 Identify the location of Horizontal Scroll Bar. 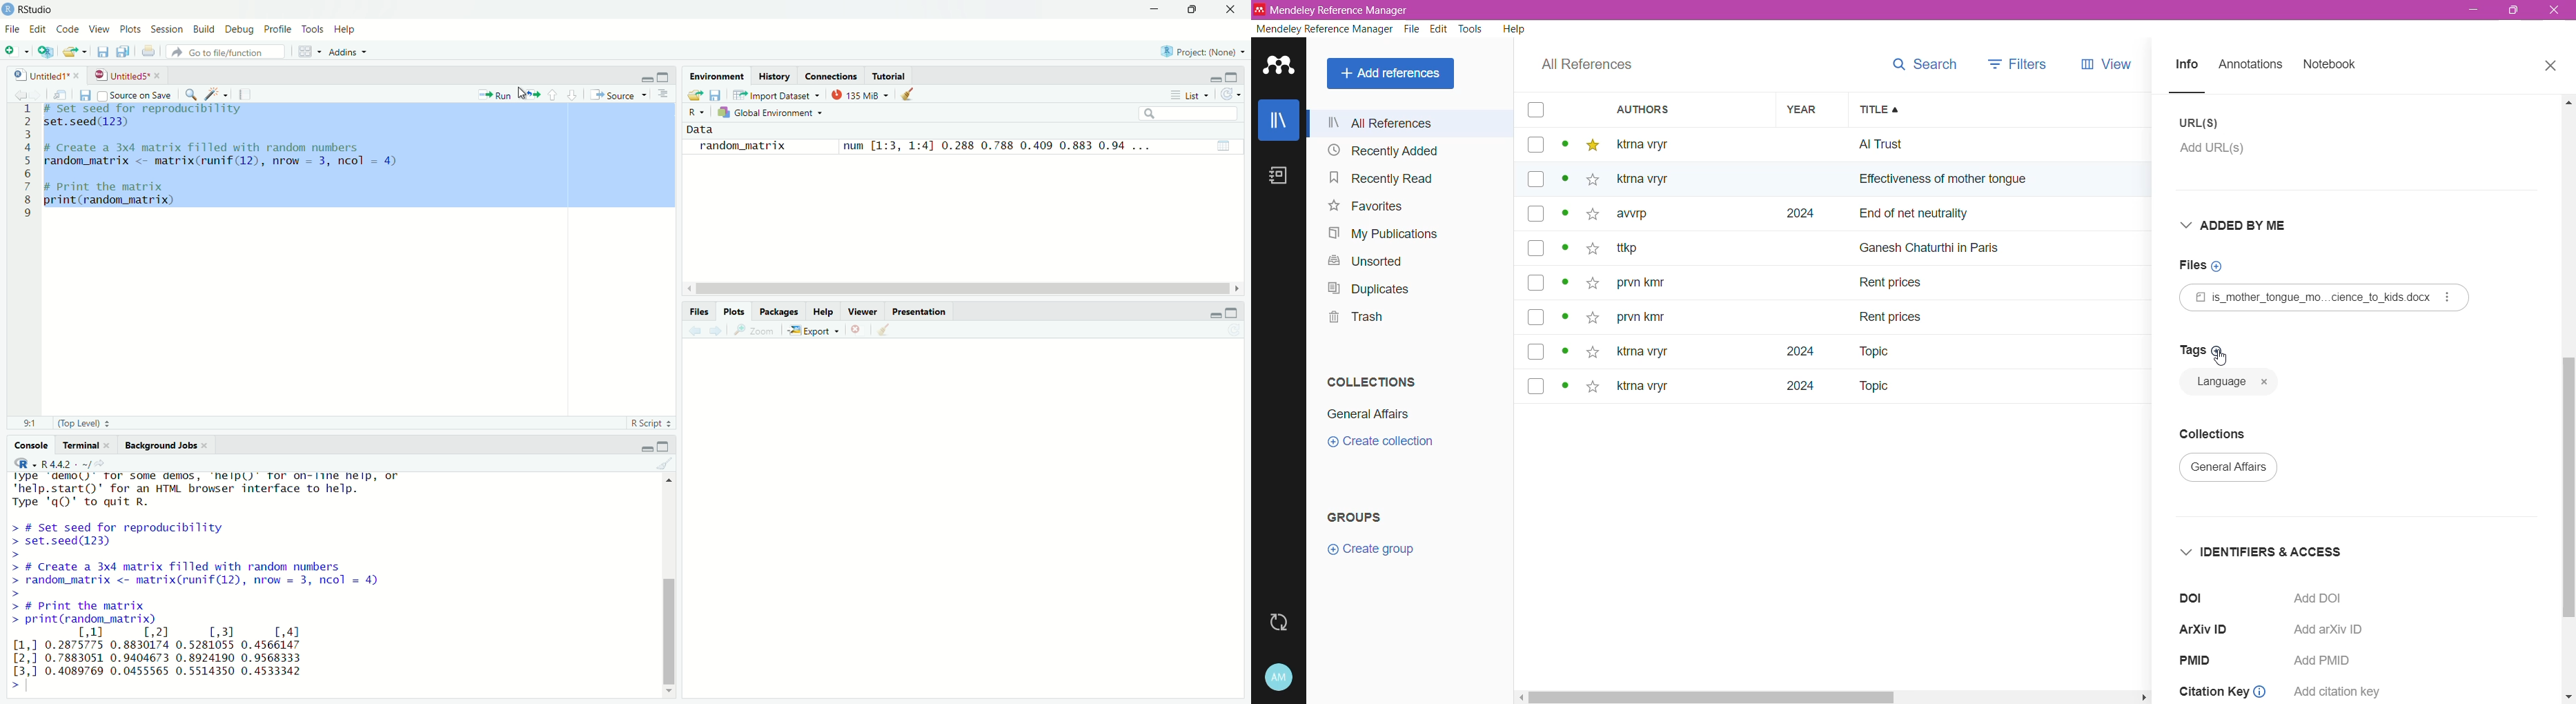
(1831, 699).